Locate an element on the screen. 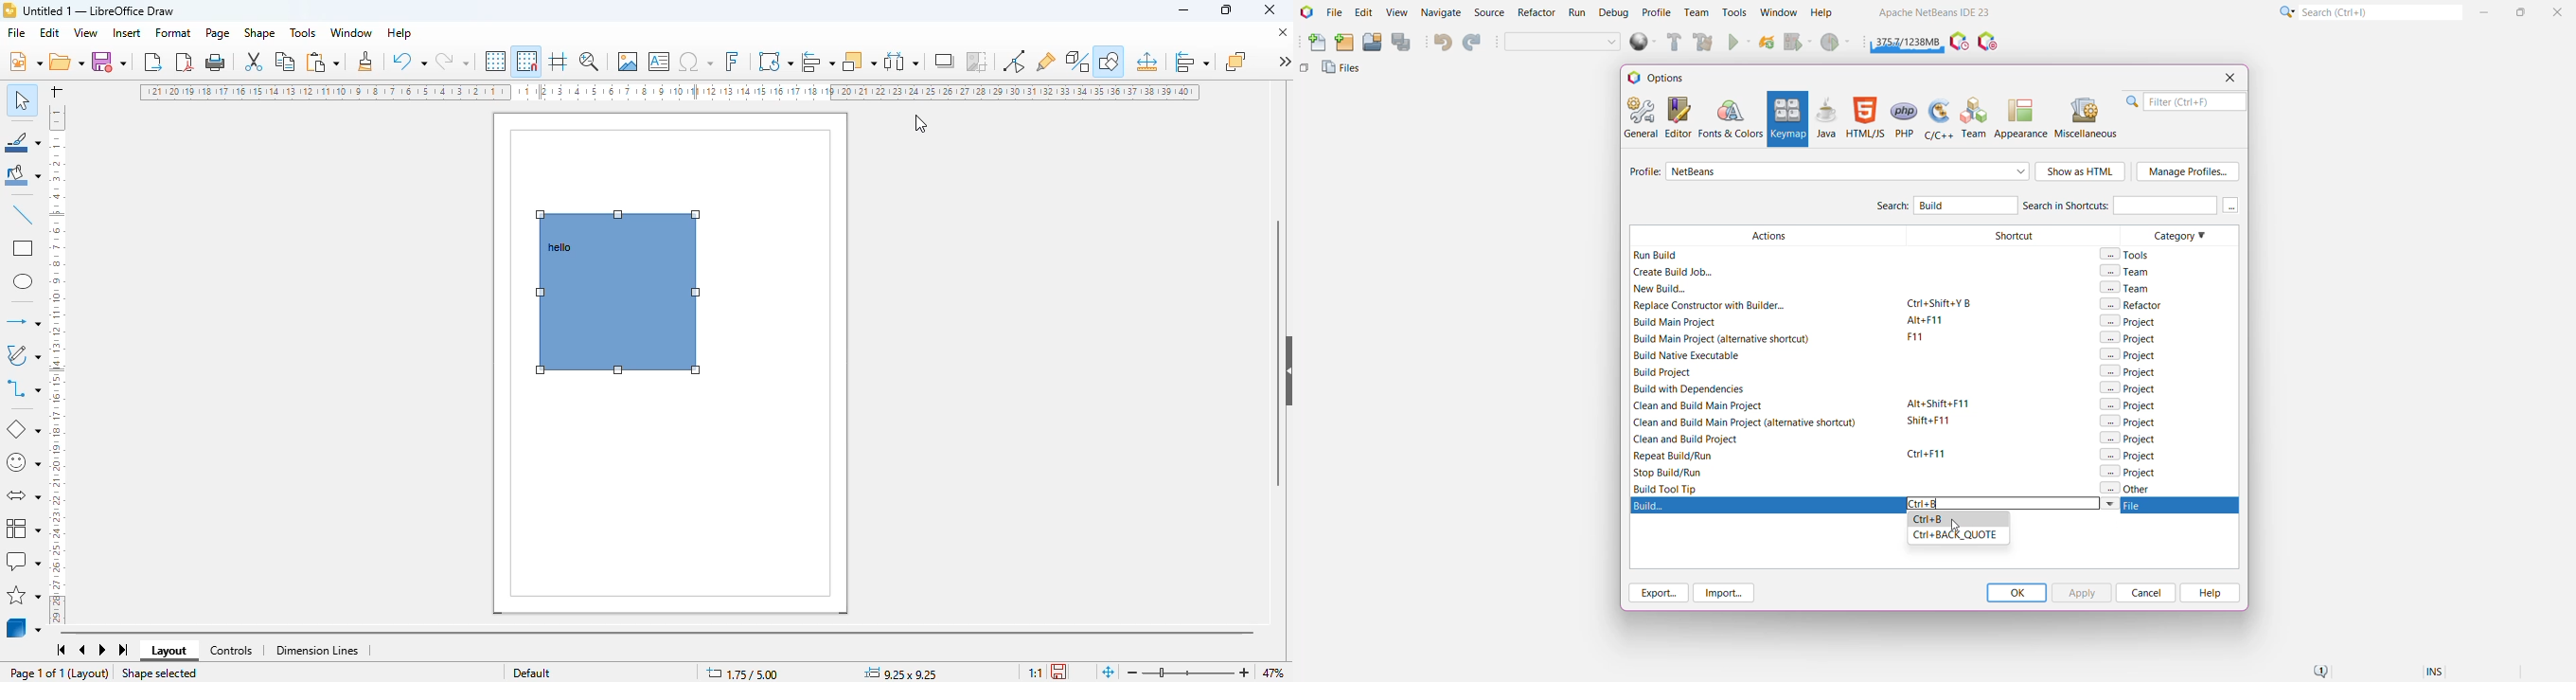 The width and height of the screenshot is (2576, 700). ruler is located at coordinates (58, 362).